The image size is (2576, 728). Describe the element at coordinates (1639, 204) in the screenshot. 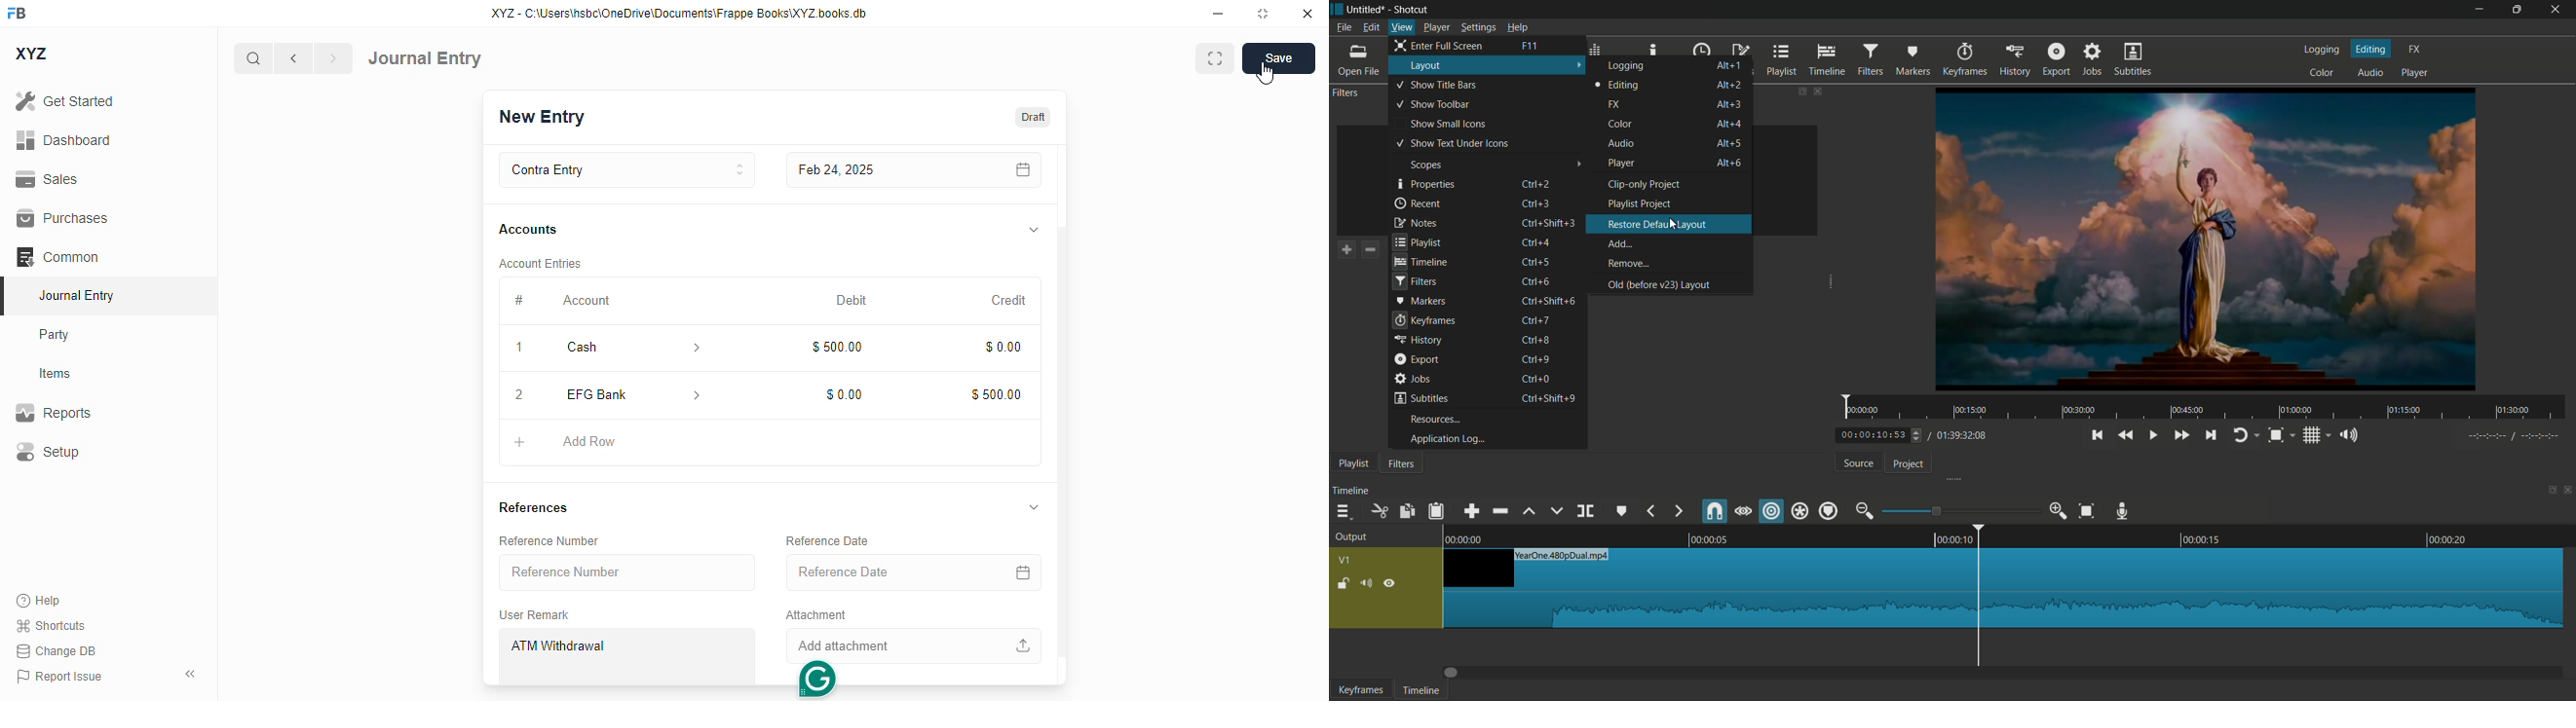

I see `playlist project` at that location.